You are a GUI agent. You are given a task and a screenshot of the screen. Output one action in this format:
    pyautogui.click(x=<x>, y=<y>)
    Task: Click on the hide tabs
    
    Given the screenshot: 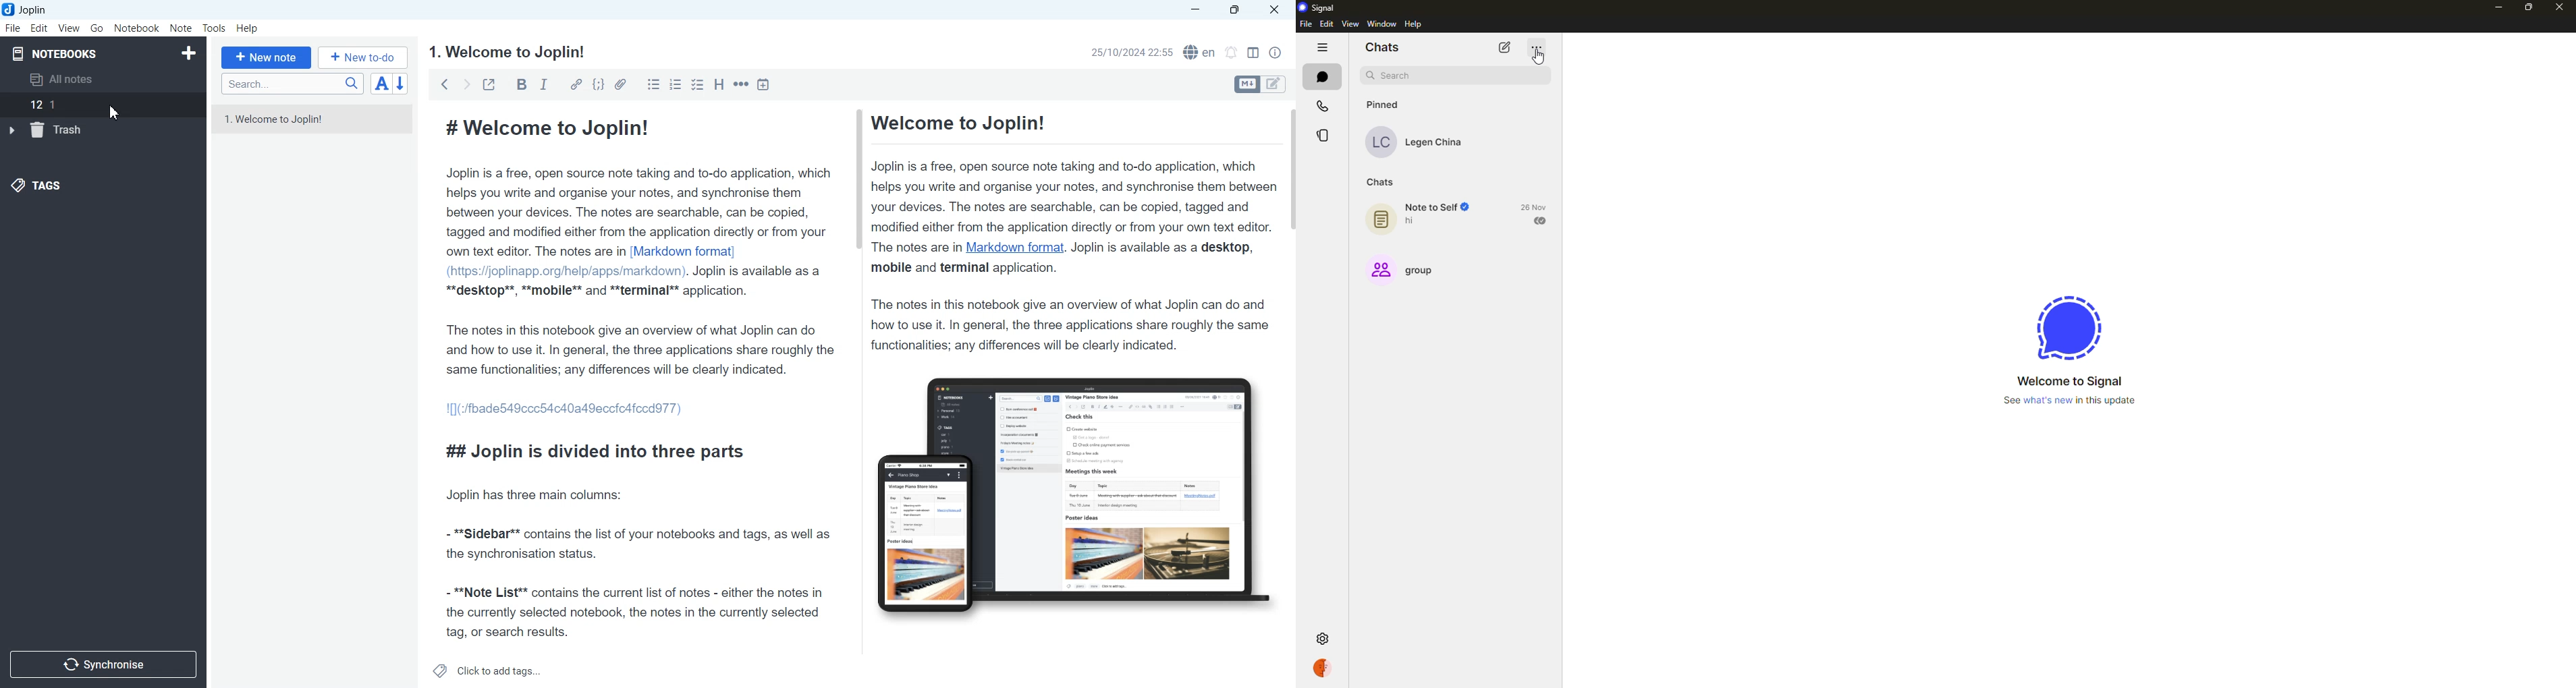 What is the action you would take?
    pyautogui.click(x=1322, y=48)
    